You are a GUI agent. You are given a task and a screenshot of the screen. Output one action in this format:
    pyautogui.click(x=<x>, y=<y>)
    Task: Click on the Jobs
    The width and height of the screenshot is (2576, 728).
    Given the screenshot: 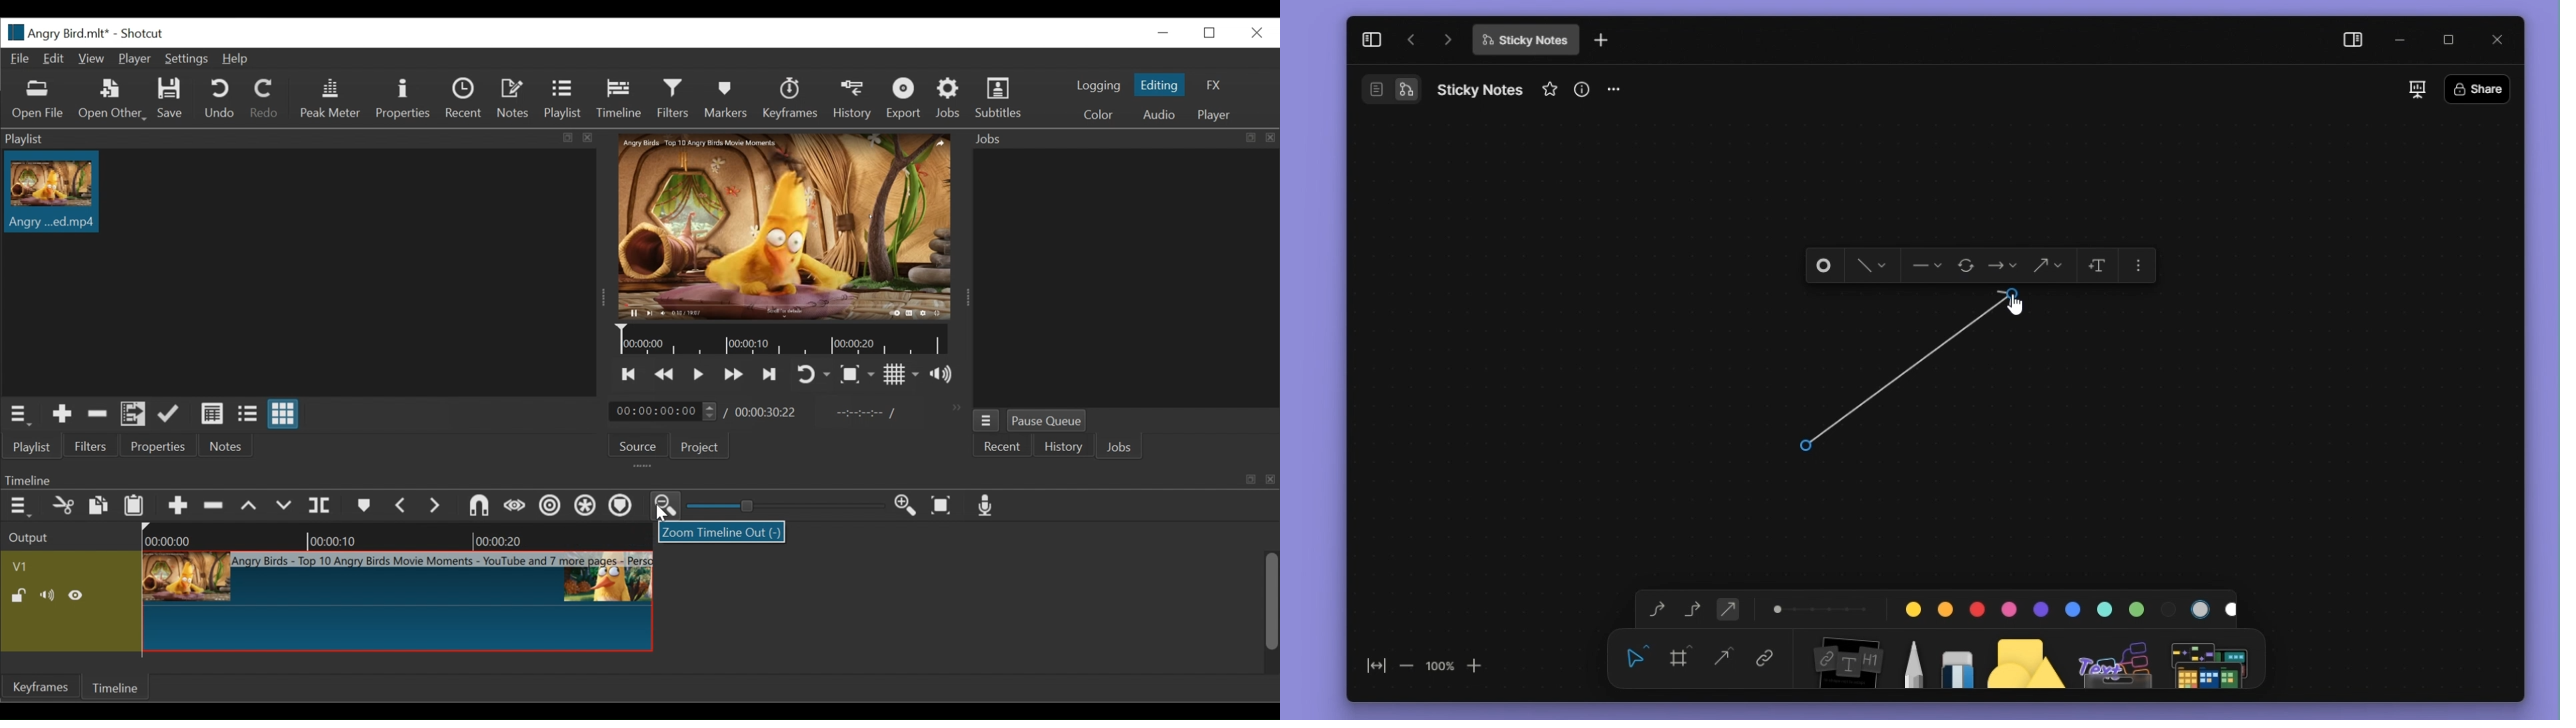 What is the action you would take?
    pyautogui.click(x=947, y=97)
    